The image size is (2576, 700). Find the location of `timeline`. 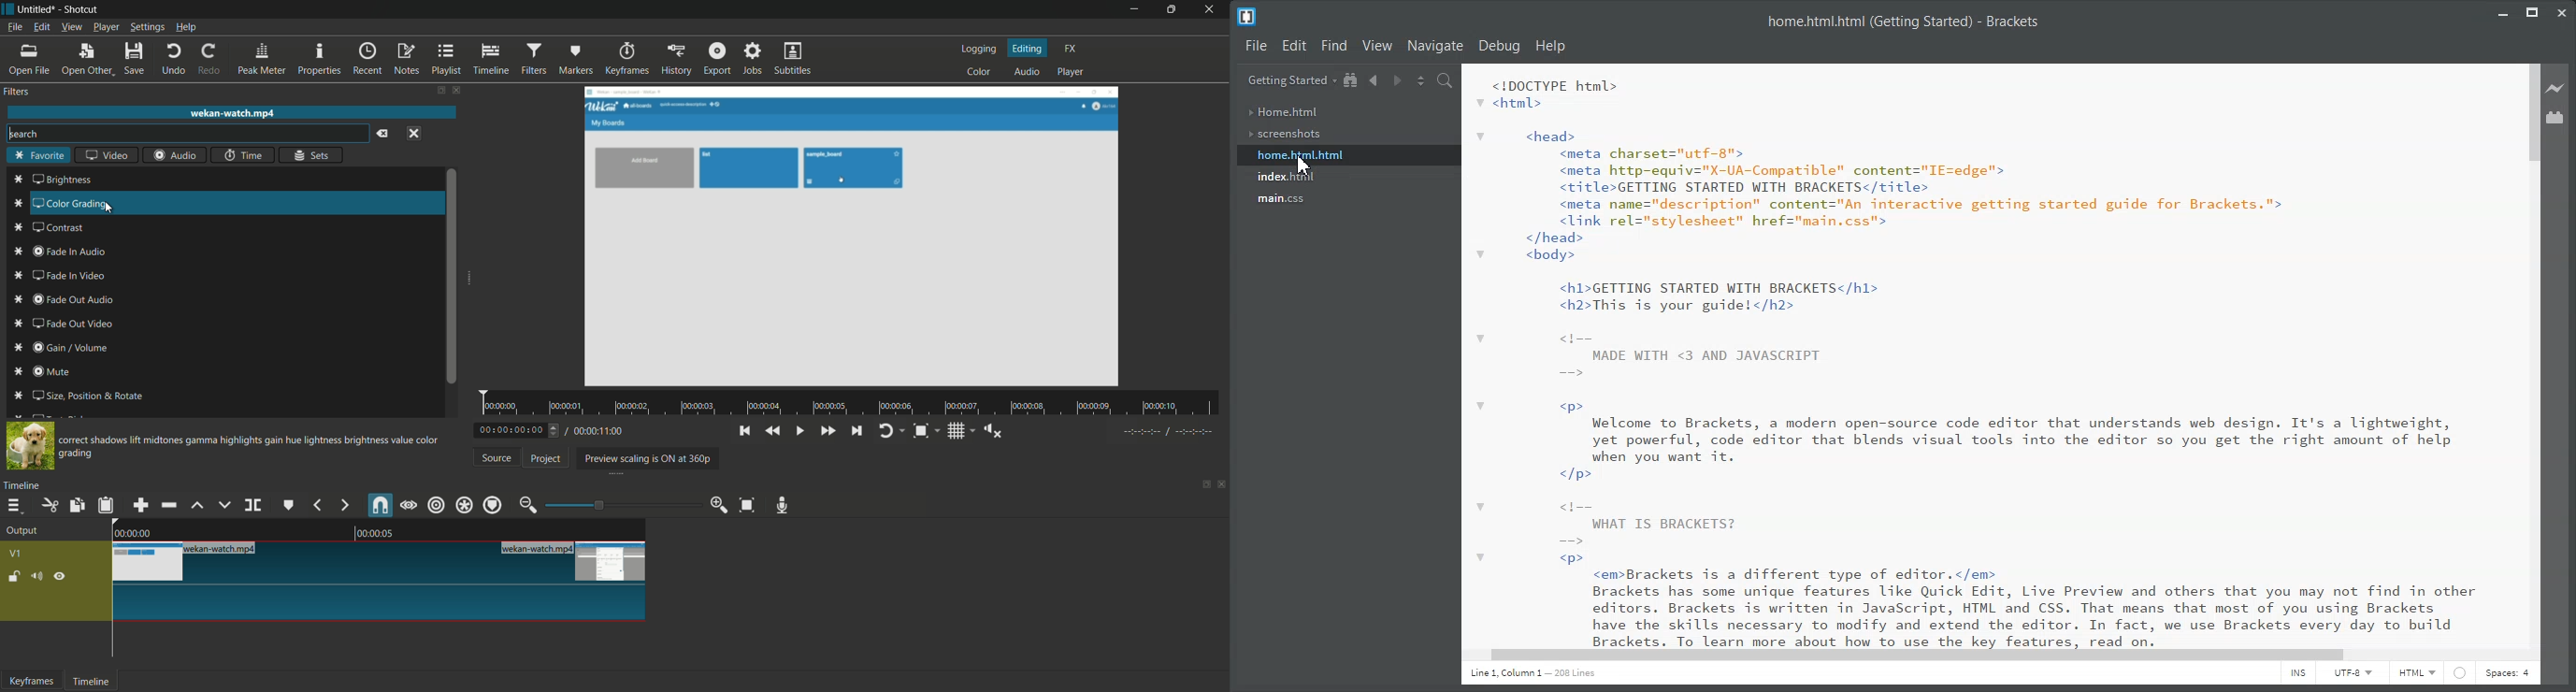

timeline is located at coordinates (491, 60).